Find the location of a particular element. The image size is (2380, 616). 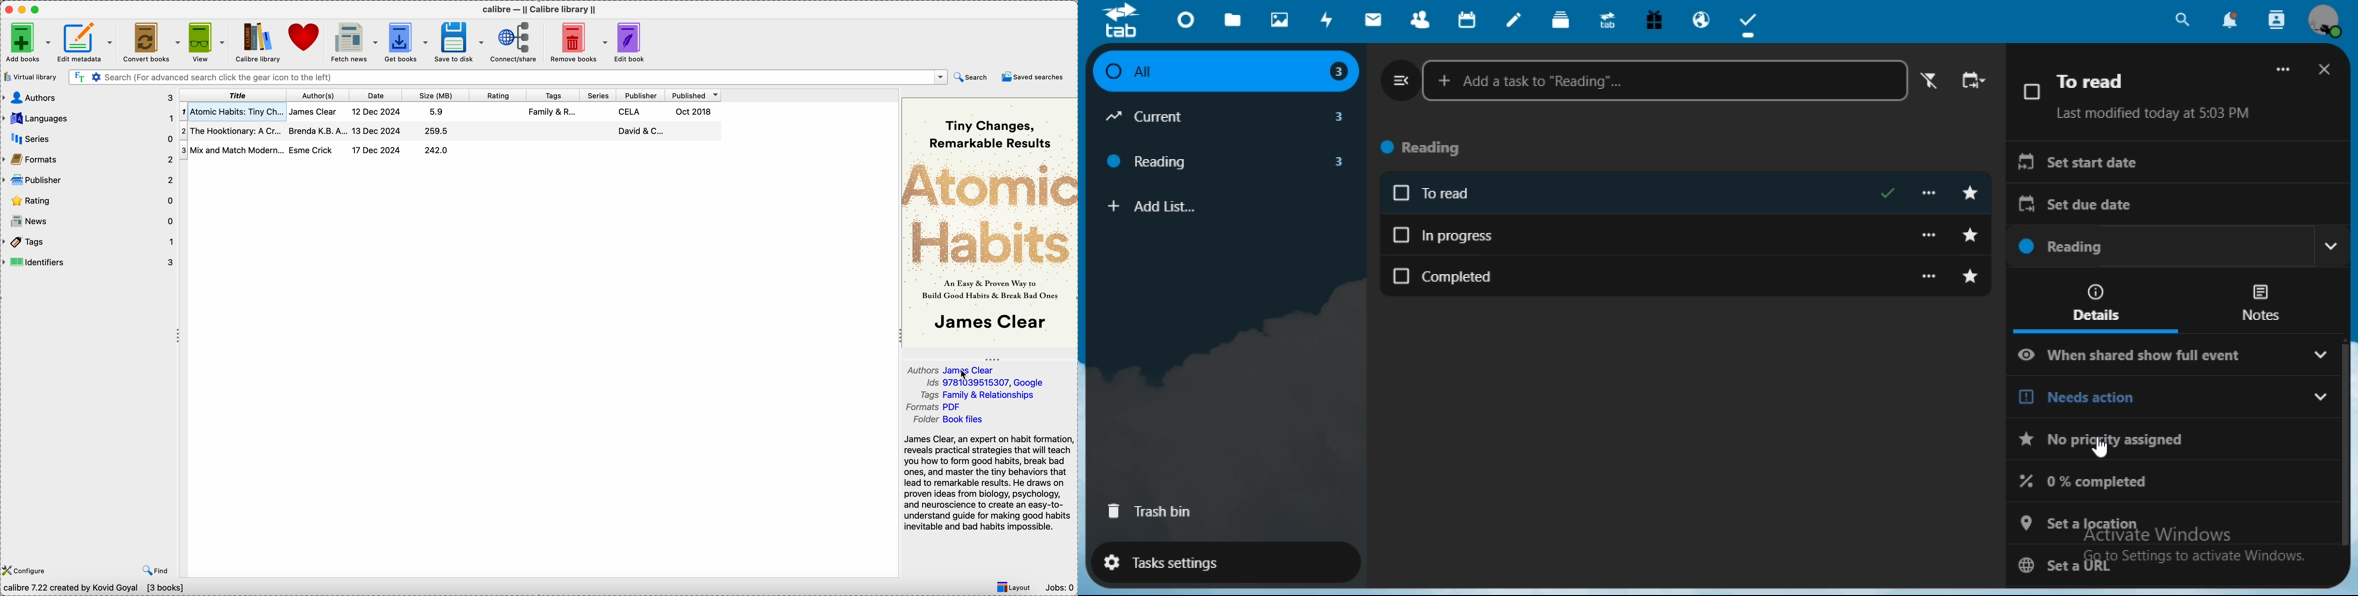

icon is located at coordinates (1127, 21).